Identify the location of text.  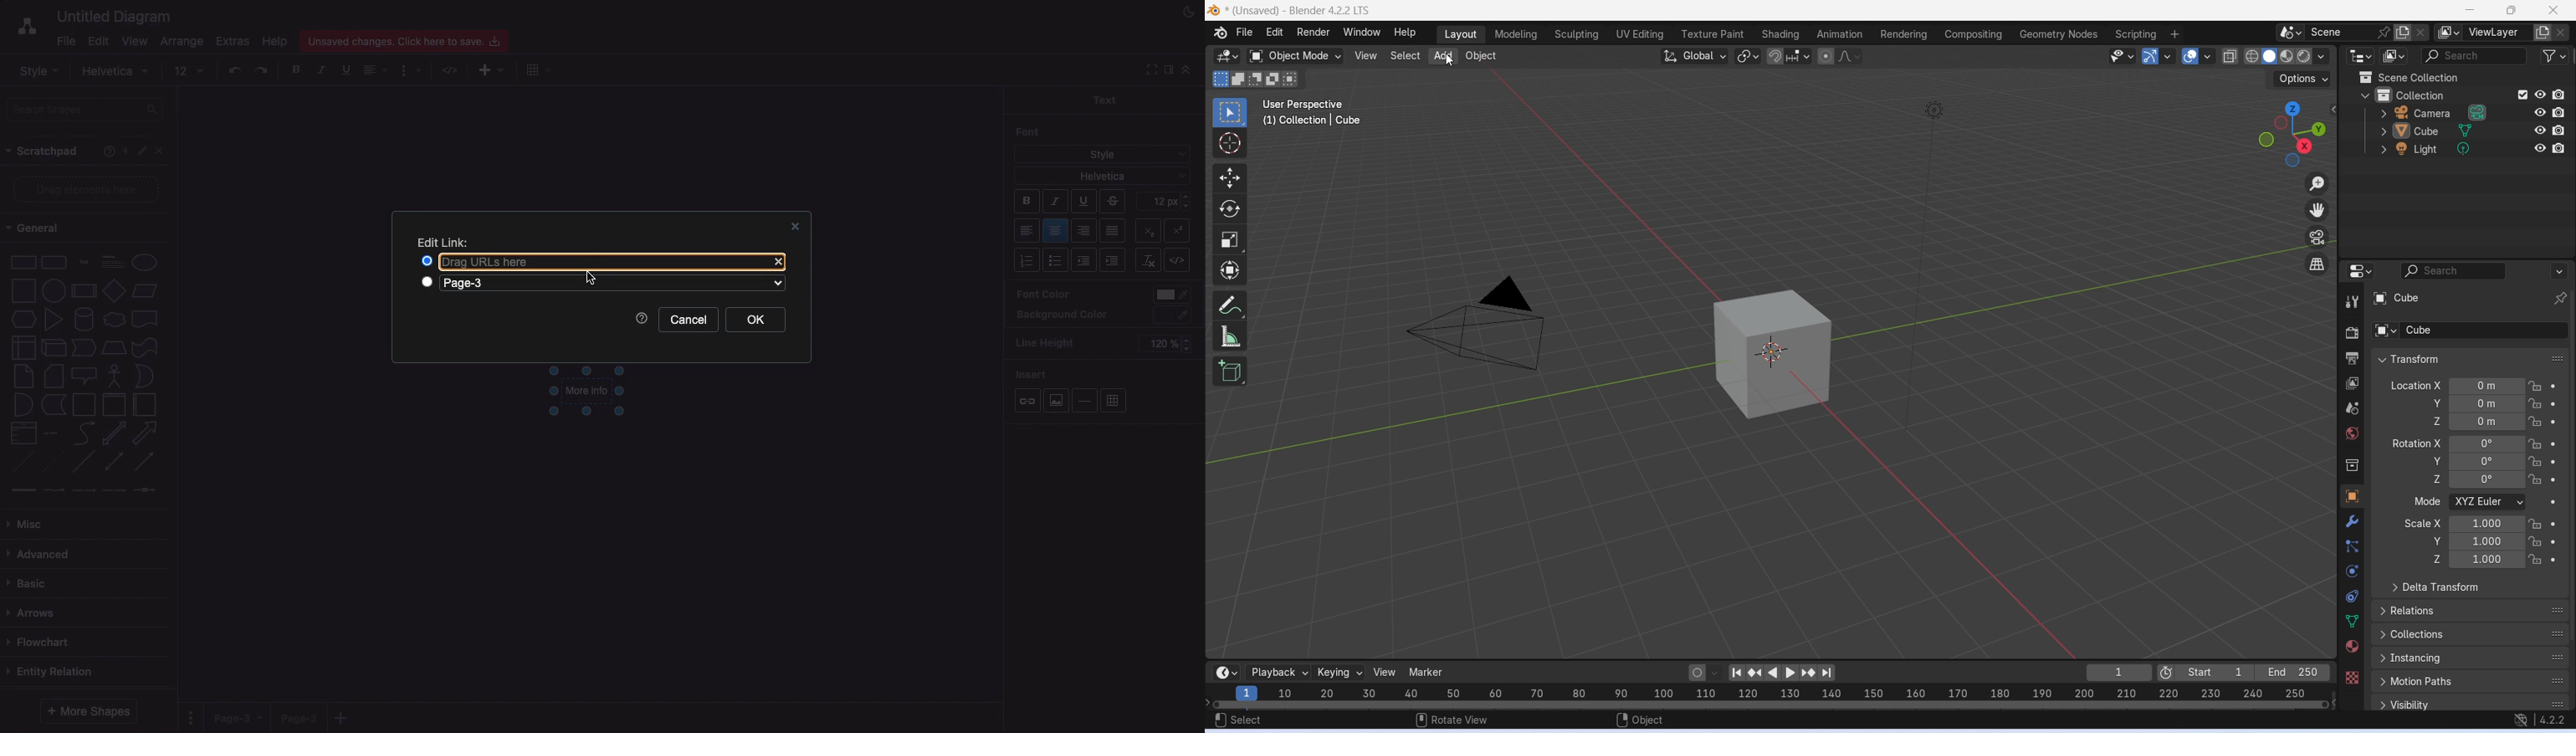
(85, 264).